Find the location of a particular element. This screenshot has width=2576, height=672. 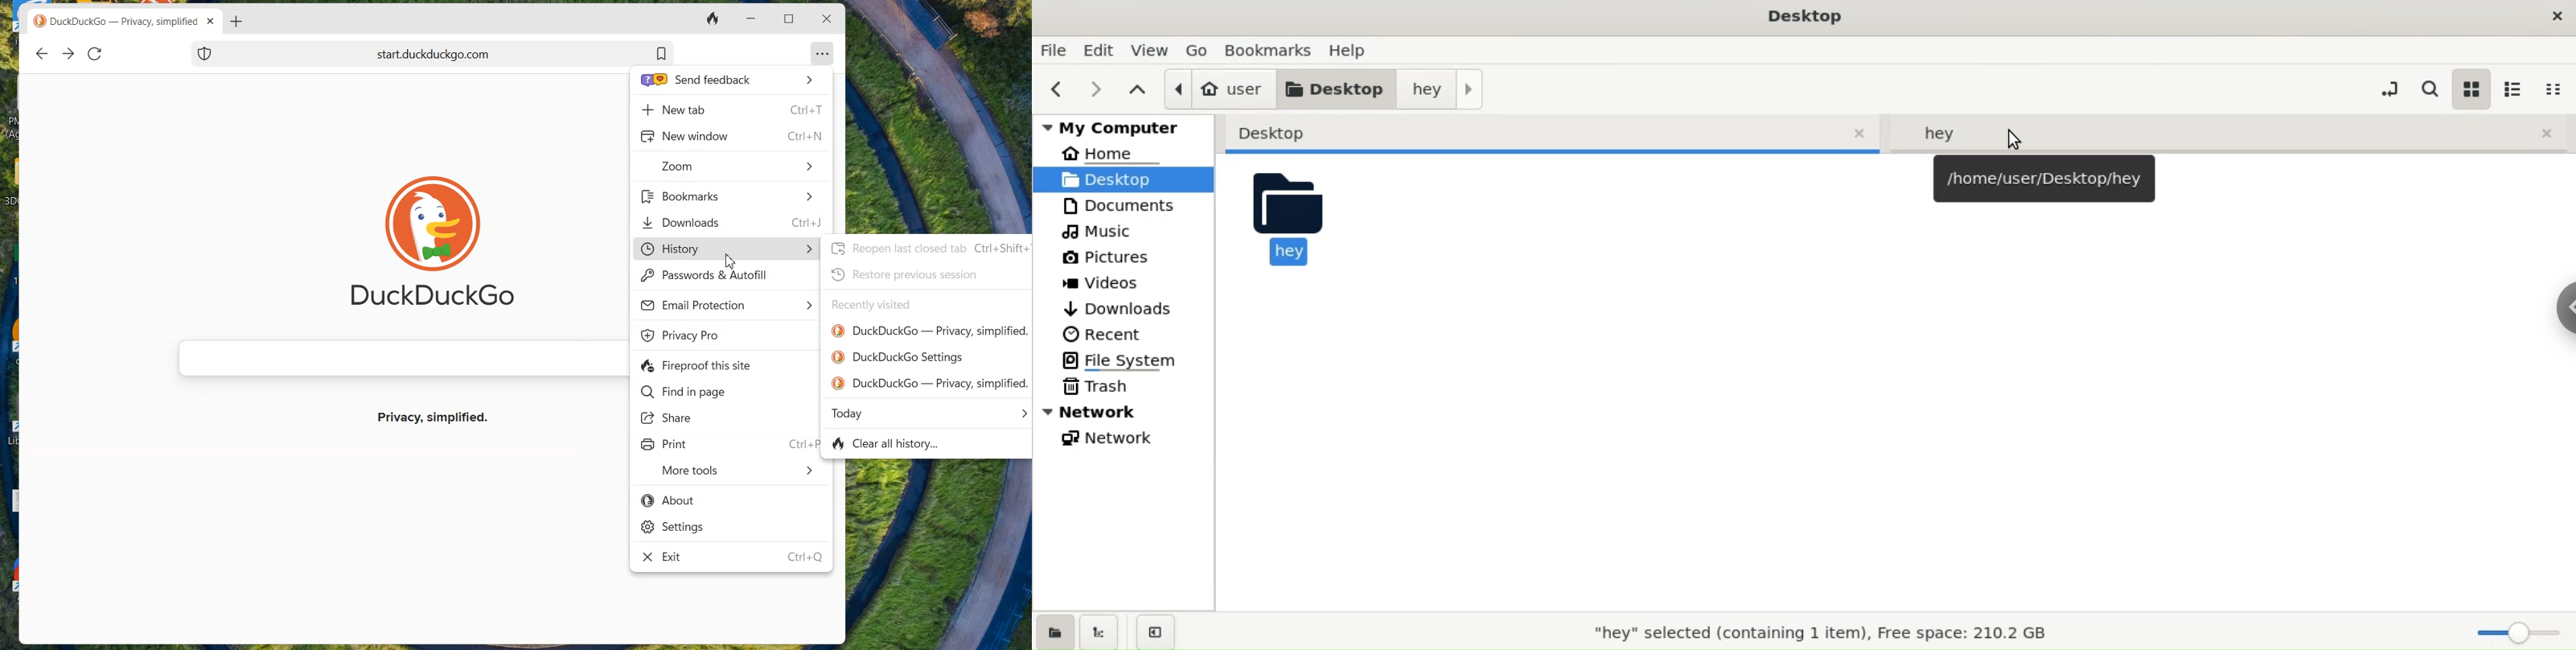

previous is located at coordinates (1061, 88).